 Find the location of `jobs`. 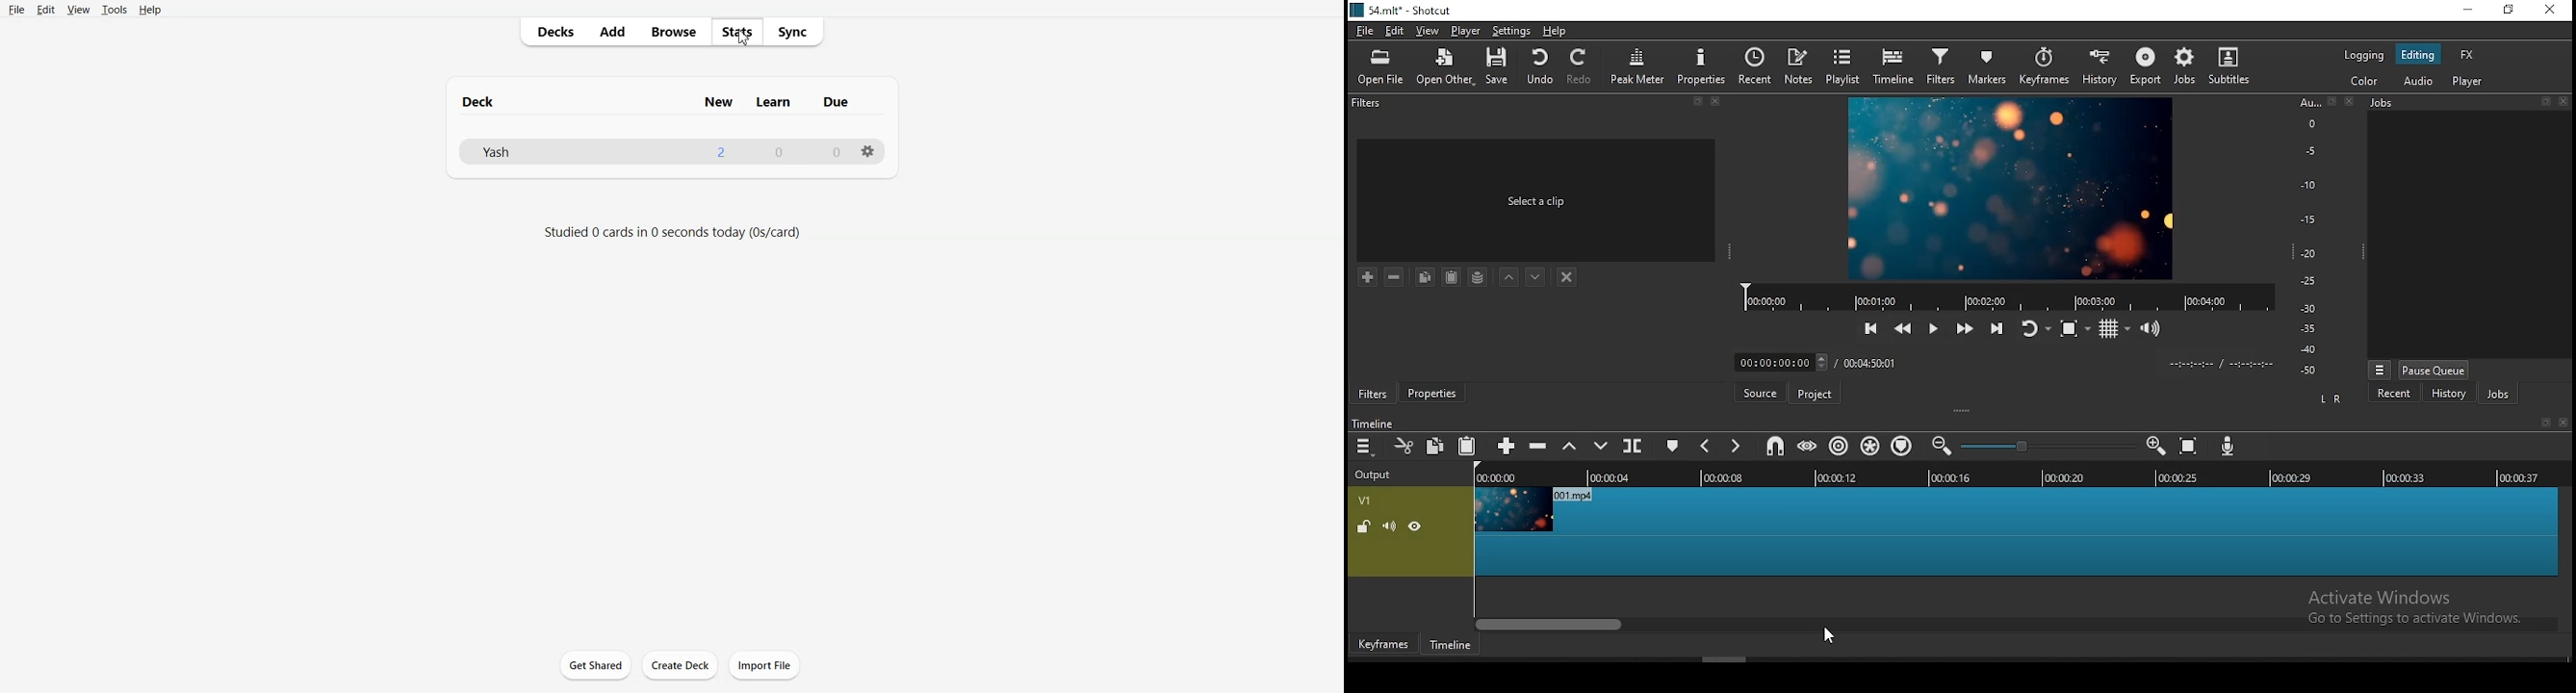

jobs is located at coordinates (2186, 65).